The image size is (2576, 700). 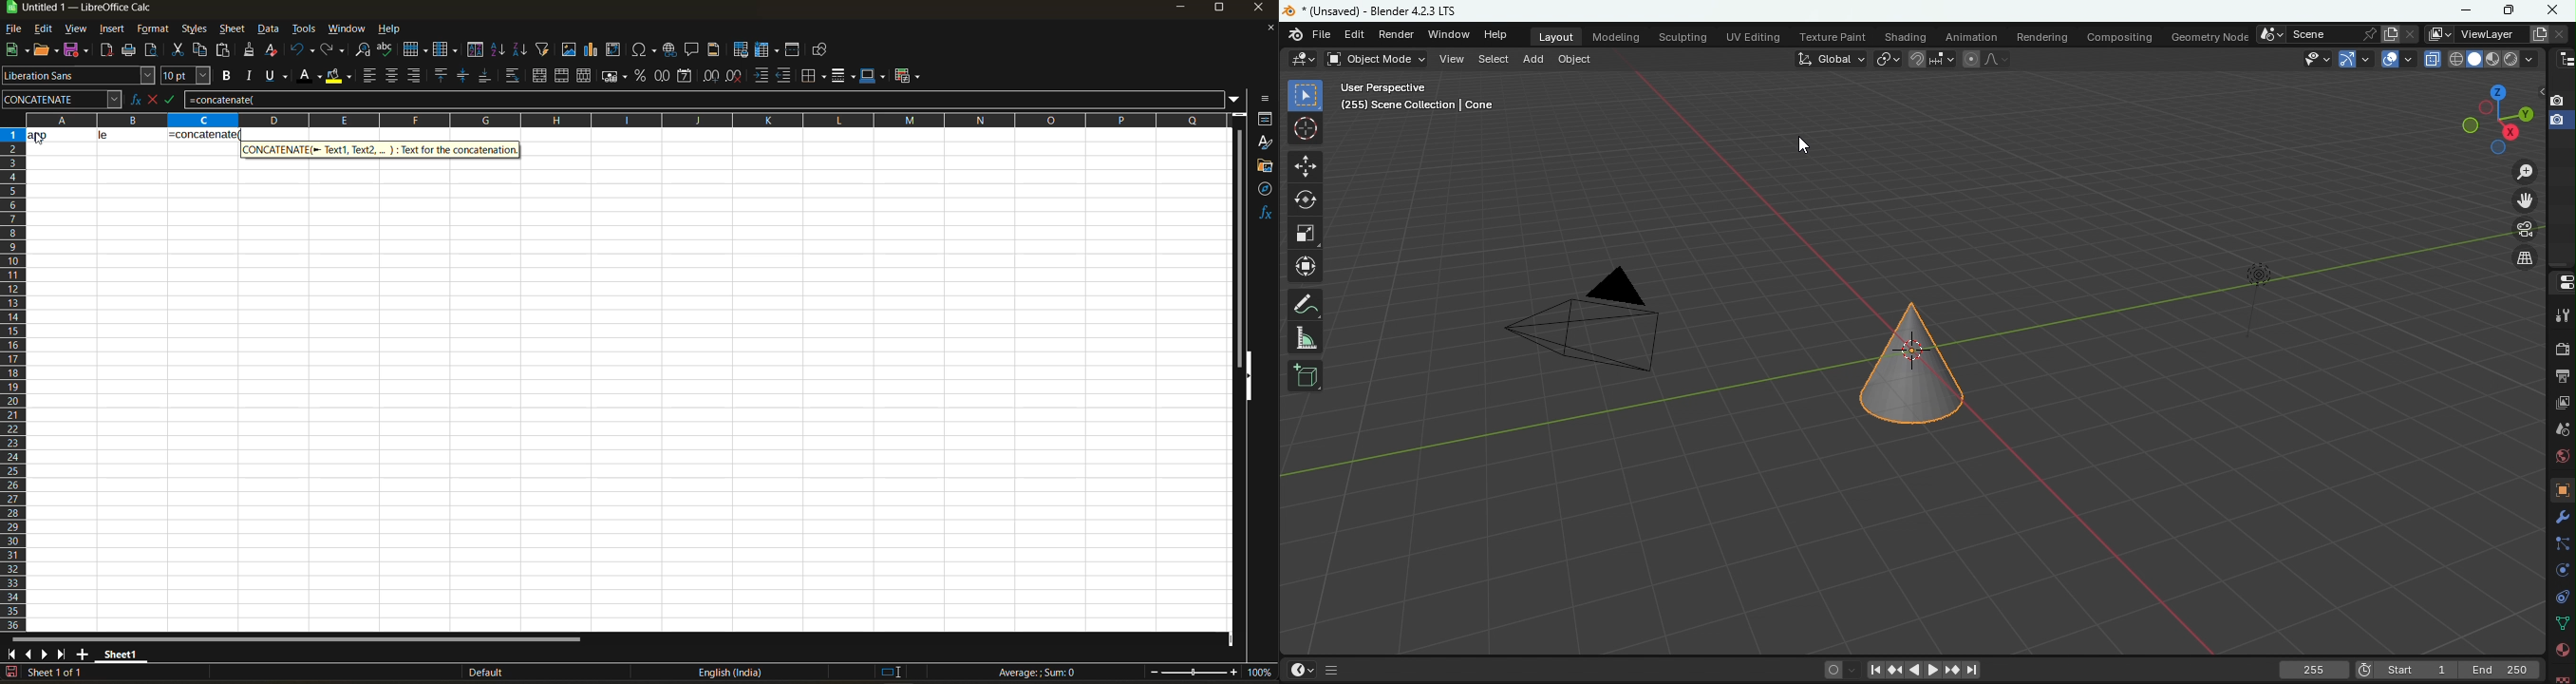 I want to click on print, so click(x=129, y=51).